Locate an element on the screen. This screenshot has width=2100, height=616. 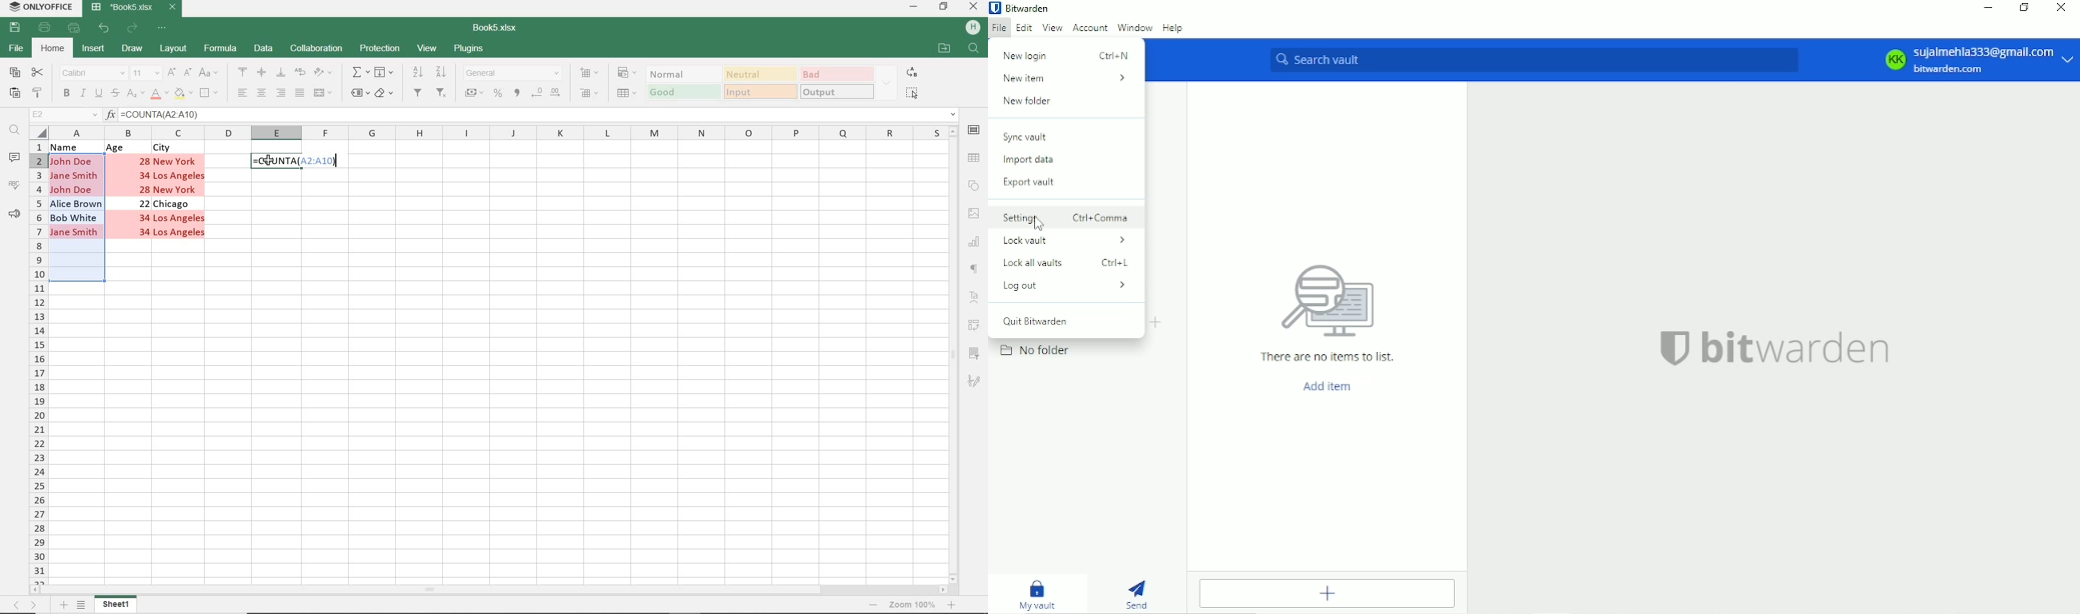
Add item  is located at coordinates (1331, 595).